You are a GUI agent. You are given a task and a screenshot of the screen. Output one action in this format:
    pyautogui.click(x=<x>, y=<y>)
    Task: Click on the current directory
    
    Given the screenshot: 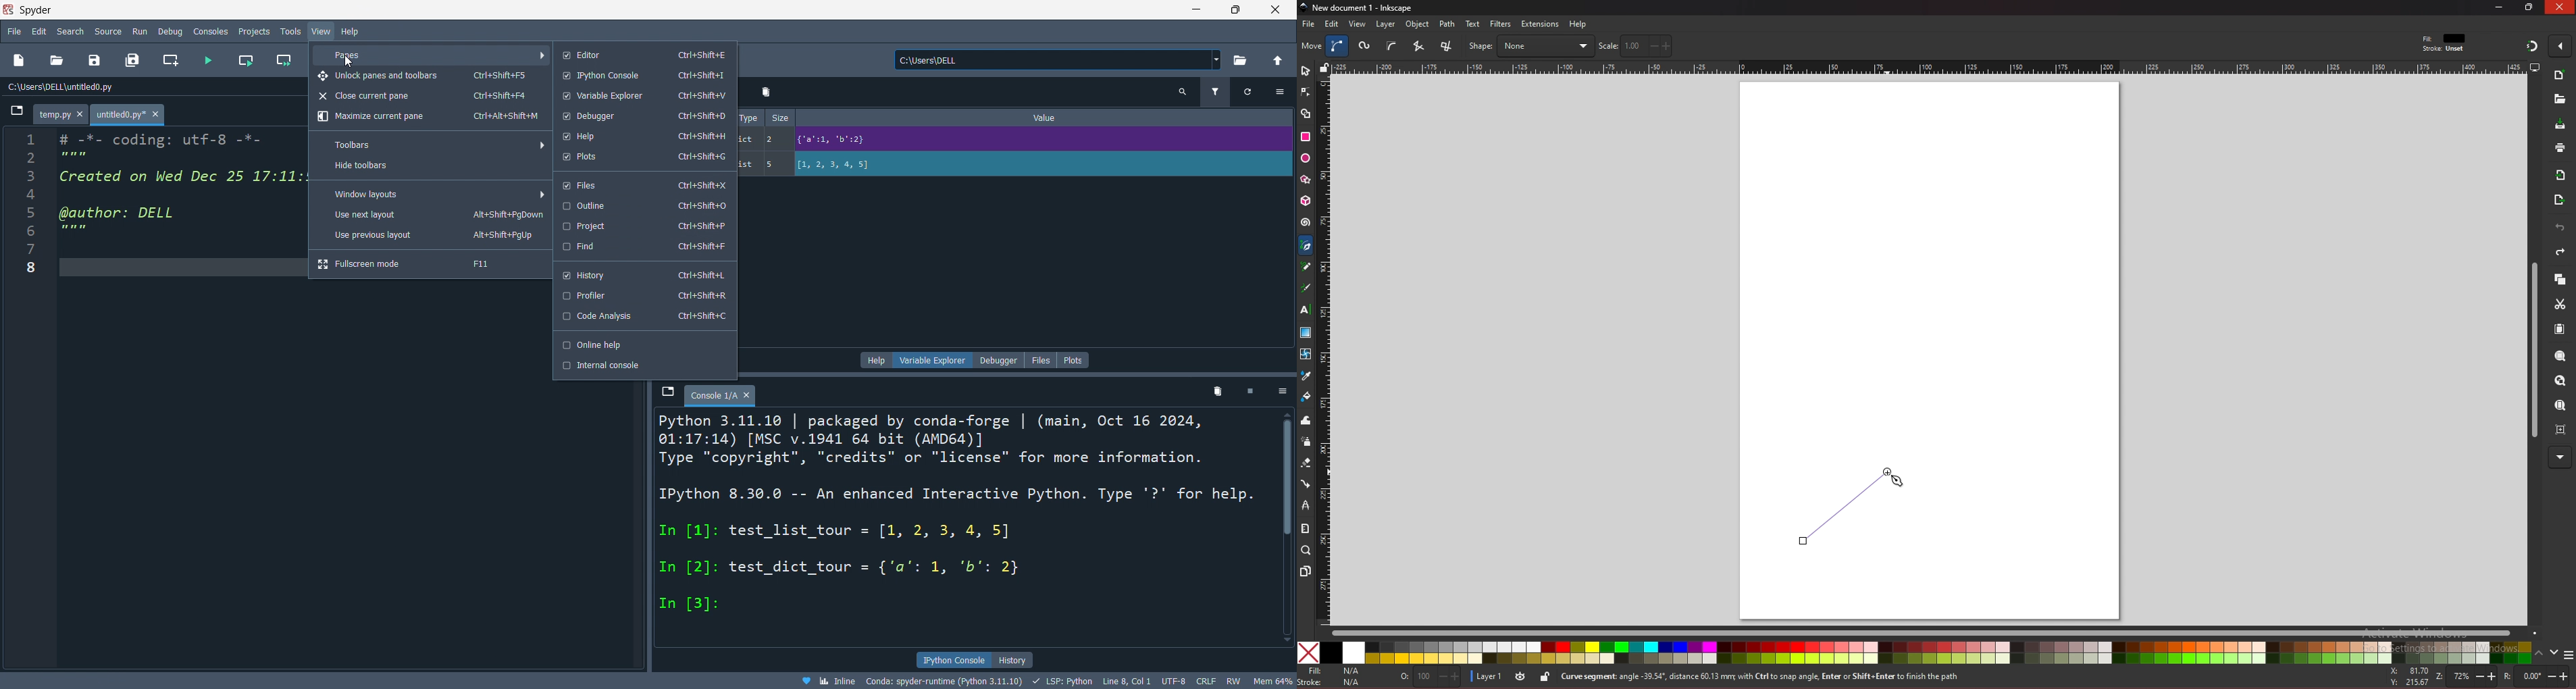 What is the action you would take?
    pyautogui.click(x=1058, y=61)
    